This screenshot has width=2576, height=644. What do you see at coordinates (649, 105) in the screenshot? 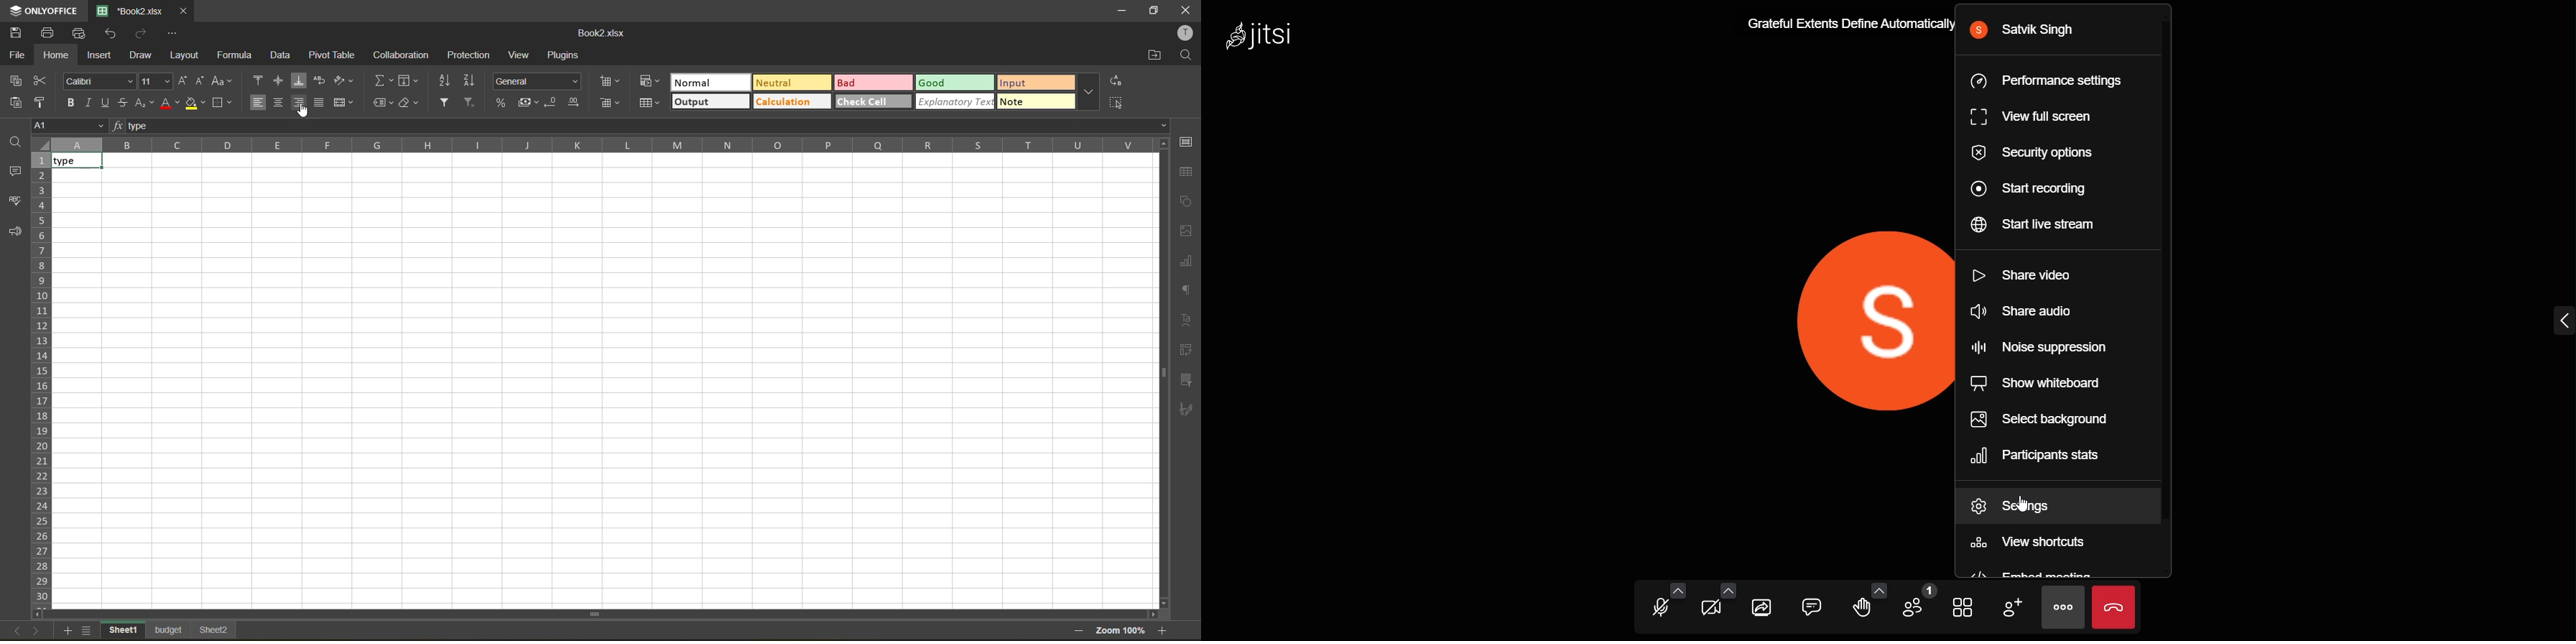
I see `format as table` at bounding box center [649, 105].